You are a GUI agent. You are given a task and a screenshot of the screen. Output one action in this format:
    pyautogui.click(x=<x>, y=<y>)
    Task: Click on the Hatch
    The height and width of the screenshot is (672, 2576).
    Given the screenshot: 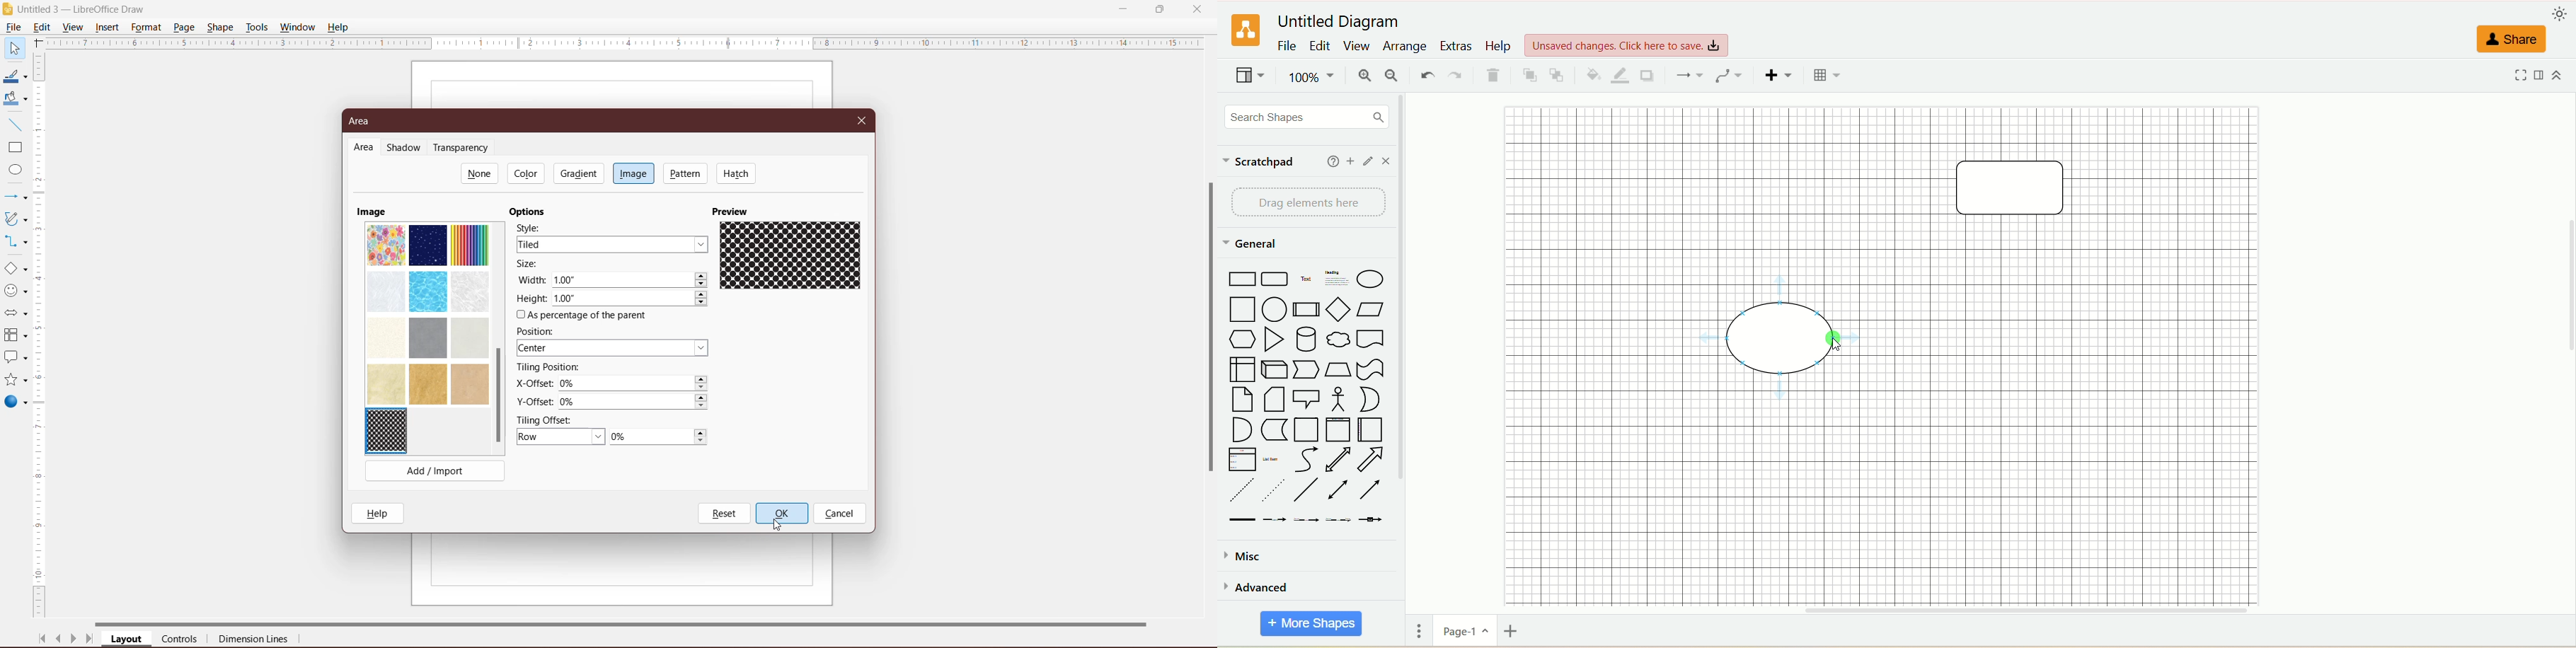 What is the action you would take?
    pyautogui.click(x=737, y=173)
    